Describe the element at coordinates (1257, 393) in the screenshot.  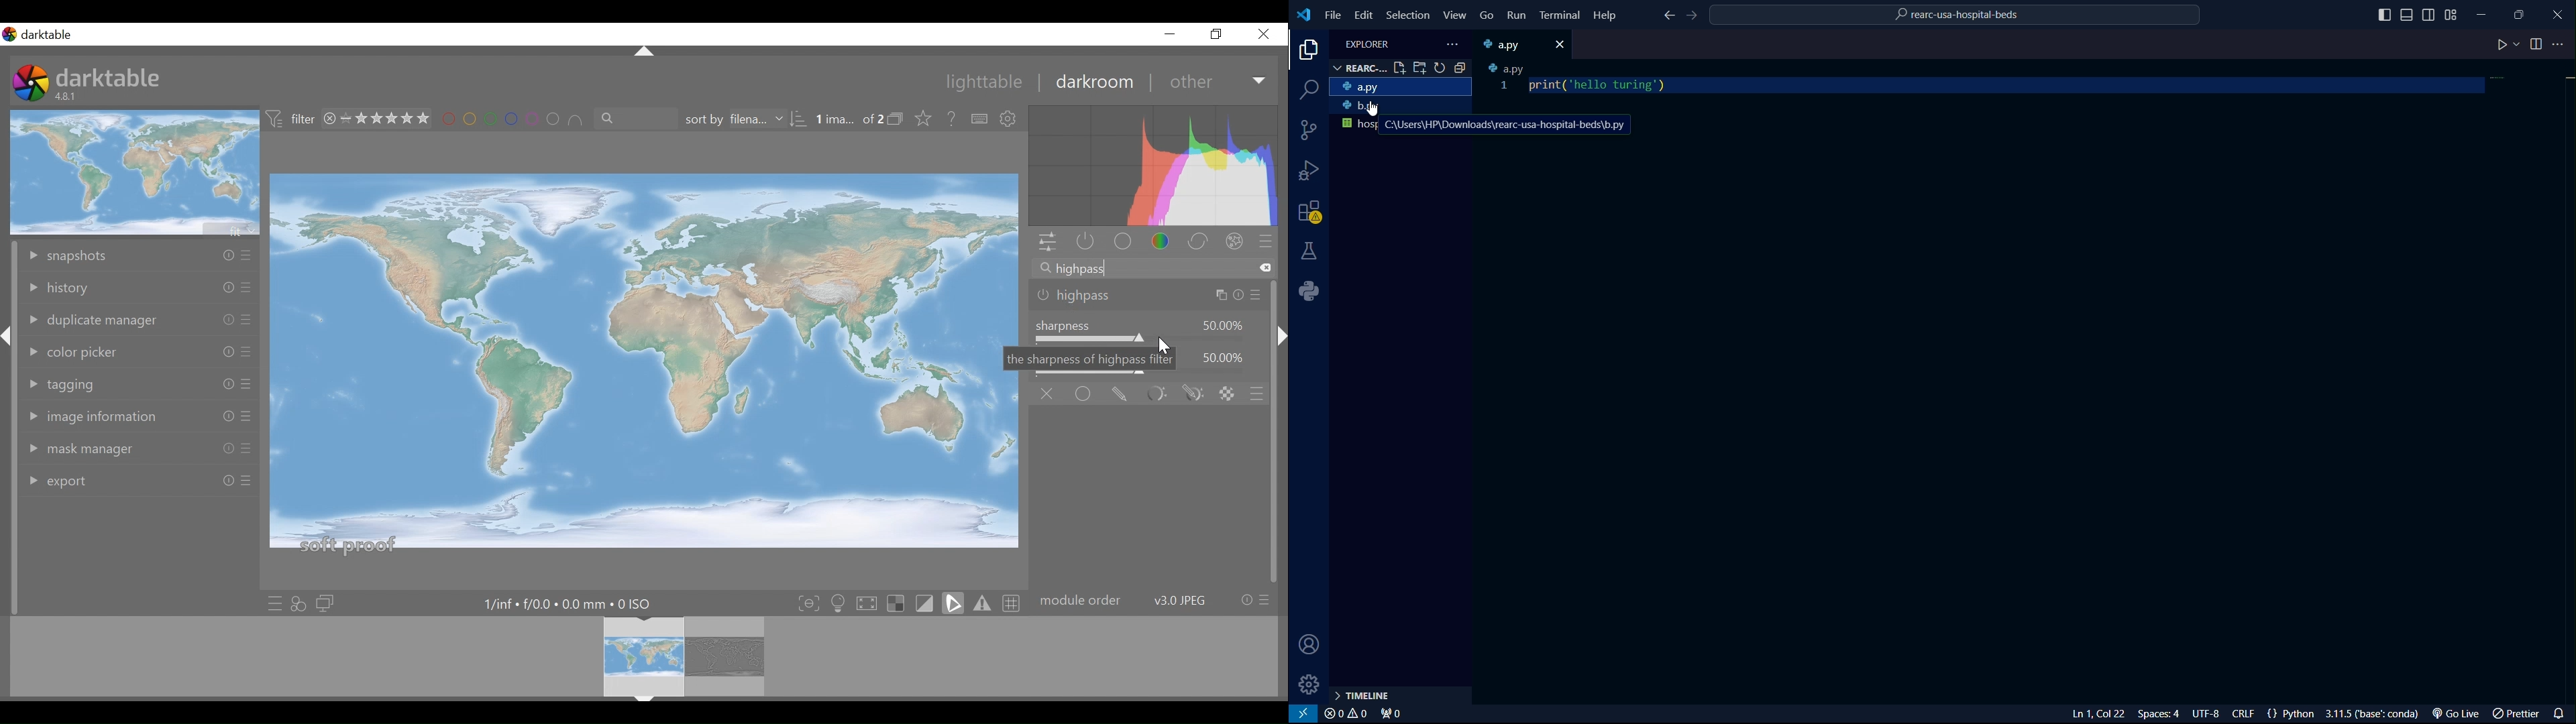
I see `preset` at that location.